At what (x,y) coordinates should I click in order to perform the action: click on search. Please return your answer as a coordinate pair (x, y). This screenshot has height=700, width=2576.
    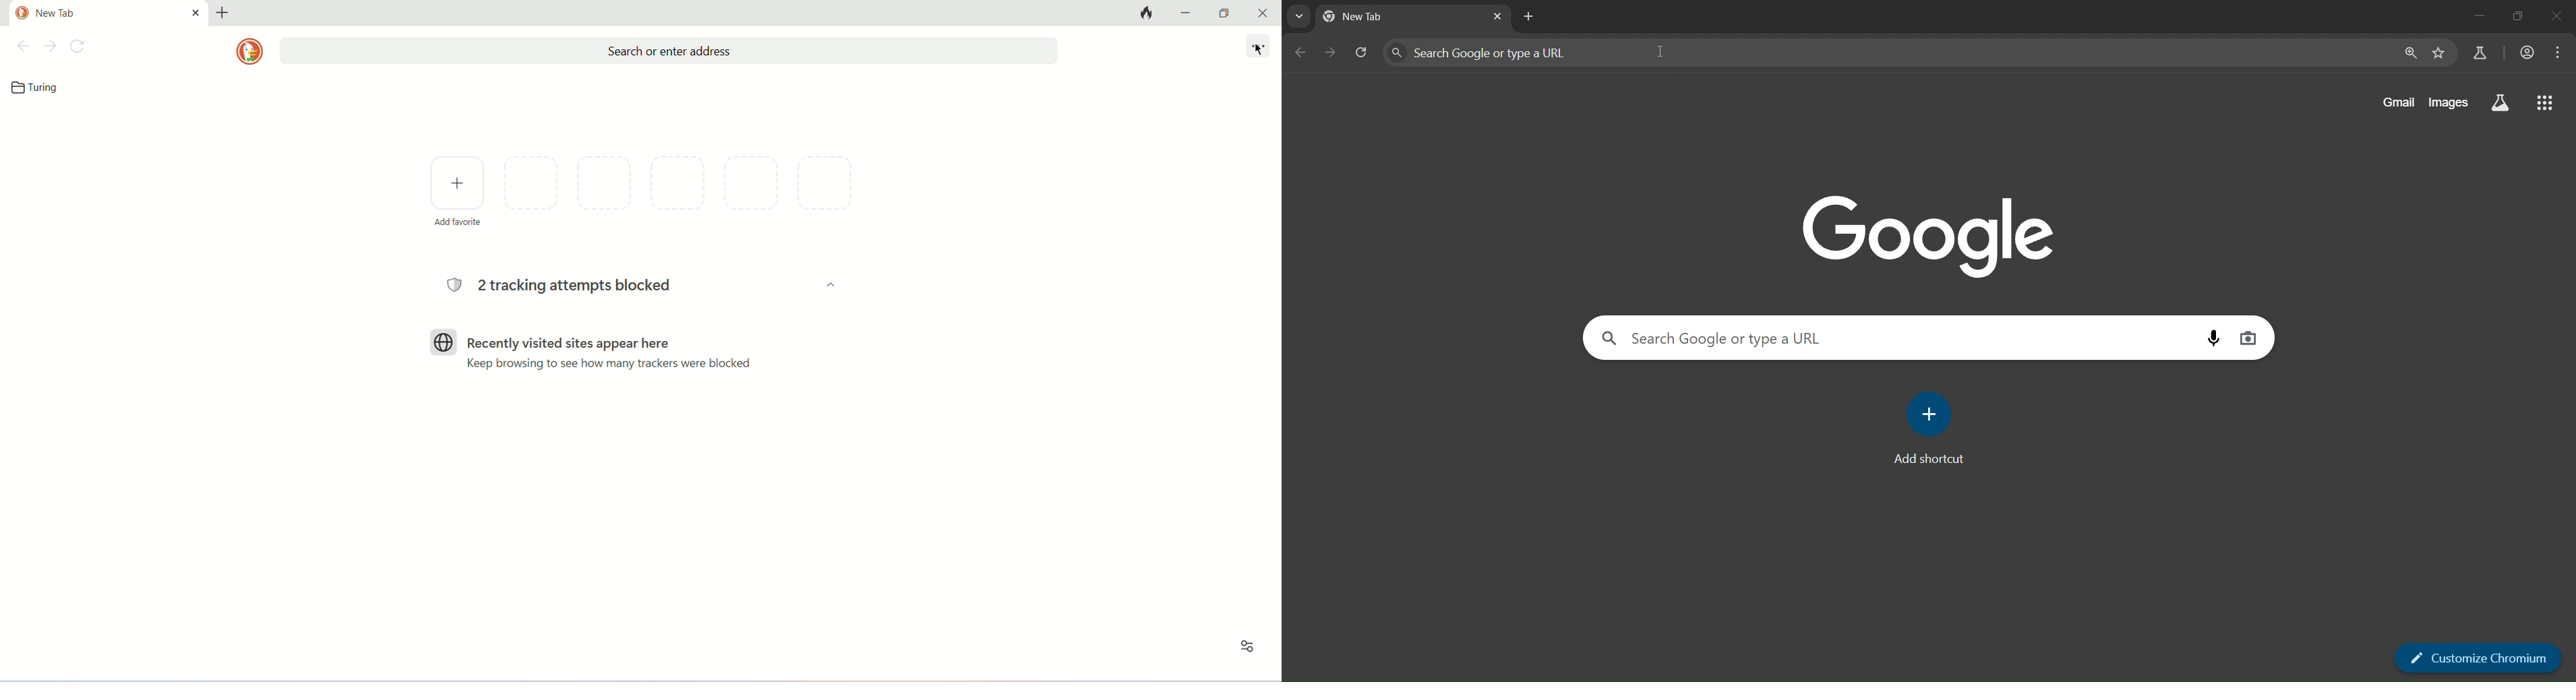
    Looking at the image, I should click on (671, 51).